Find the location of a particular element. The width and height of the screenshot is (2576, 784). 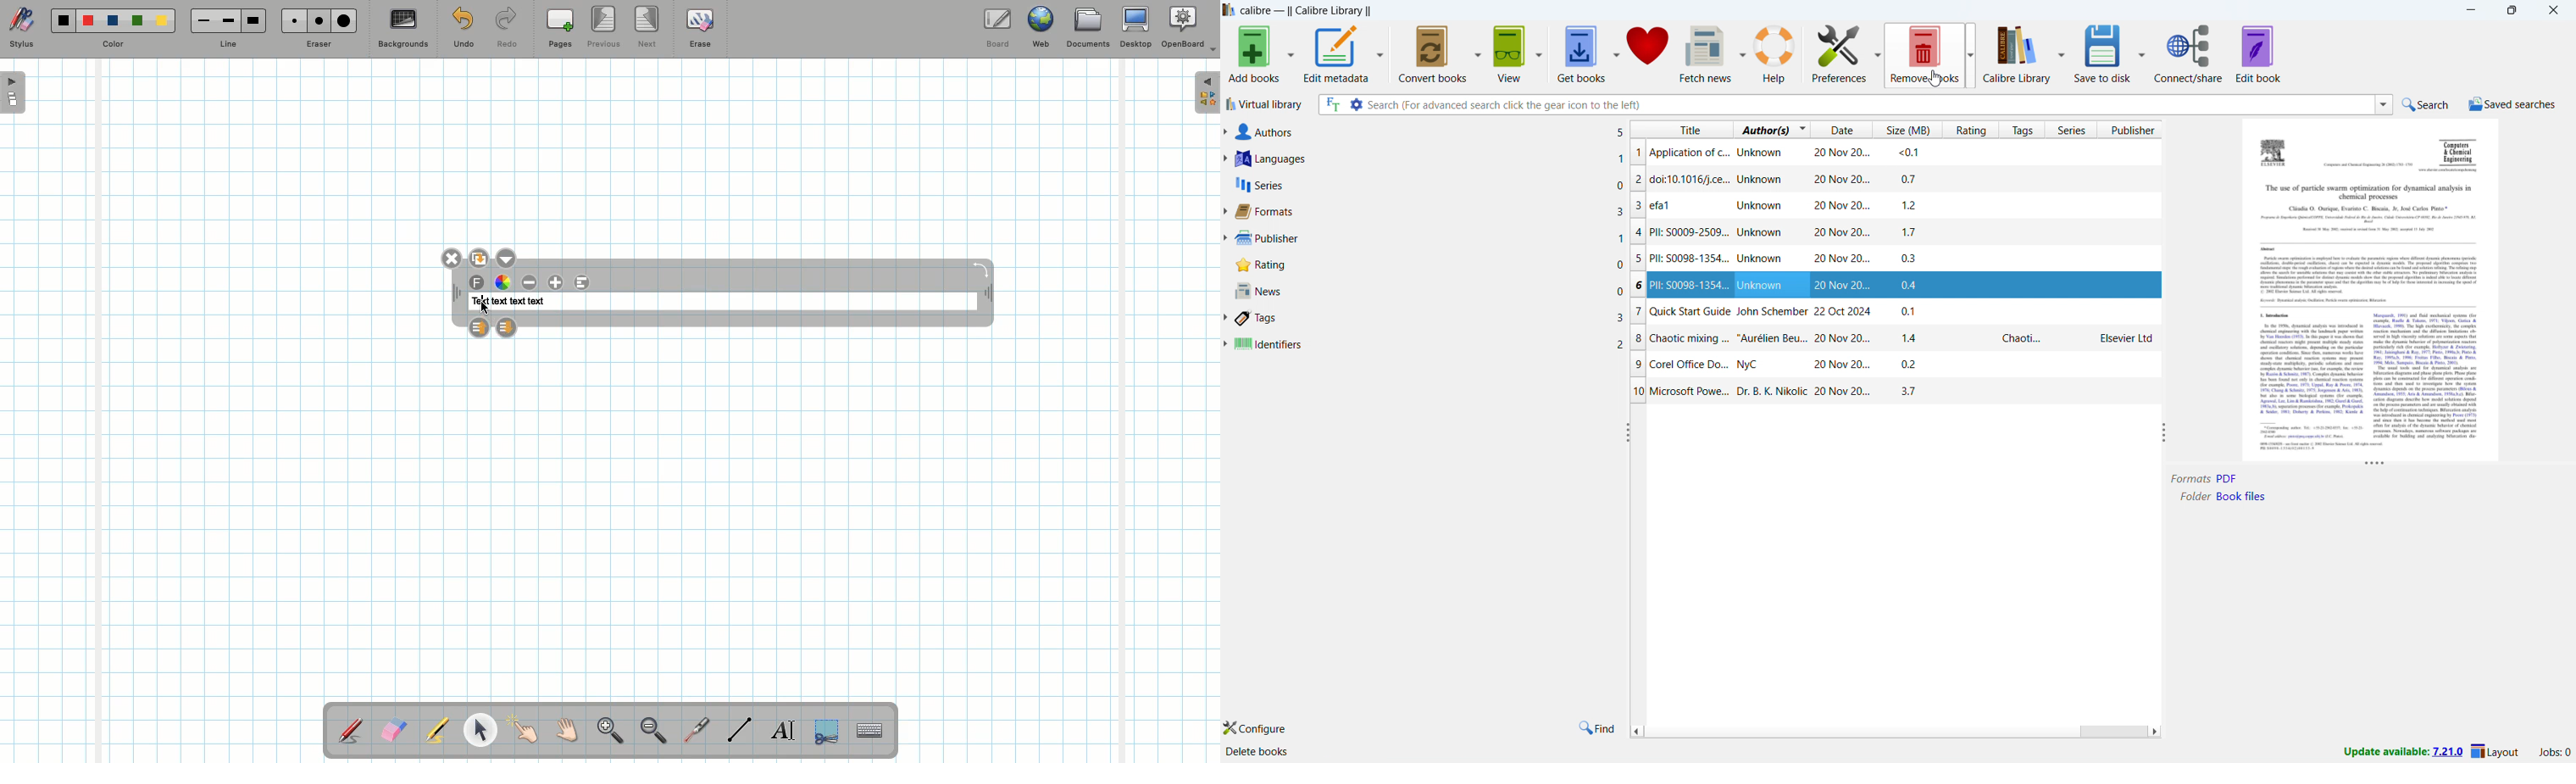

resize is located at coordinates (2165, 431).